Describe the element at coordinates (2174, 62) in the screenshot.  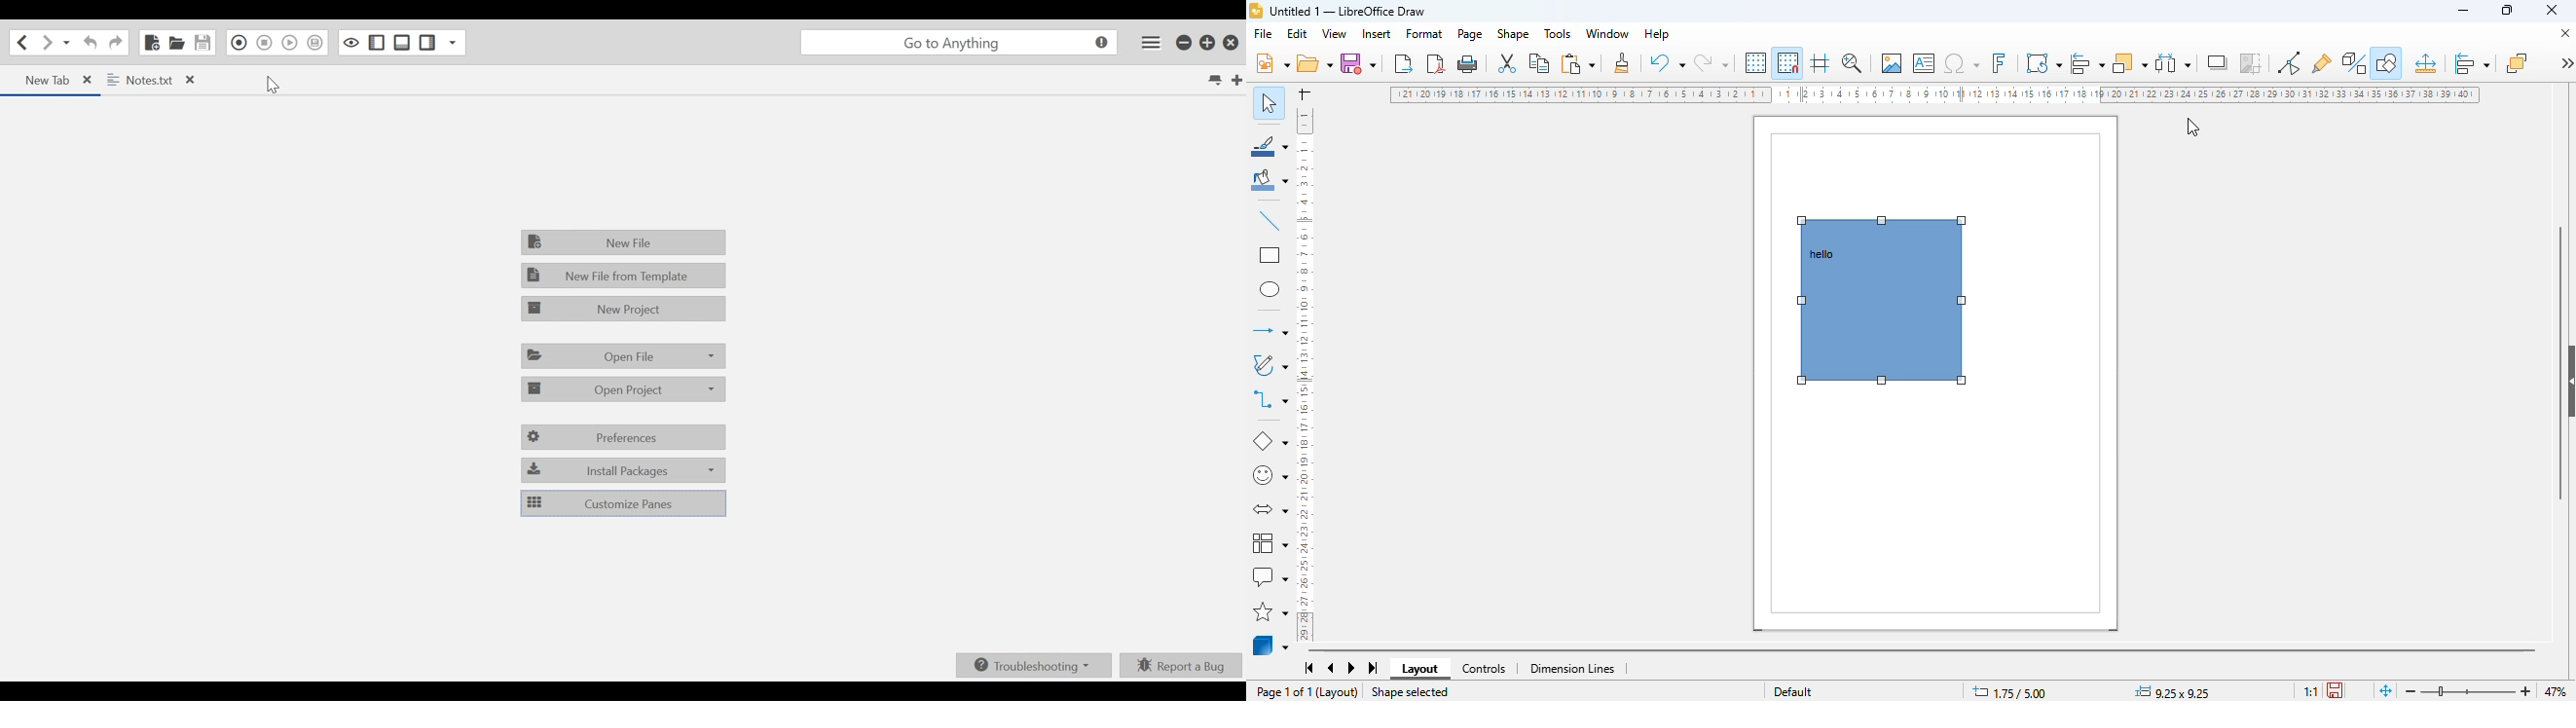
I see `select at least three objects to distribute` at that location.